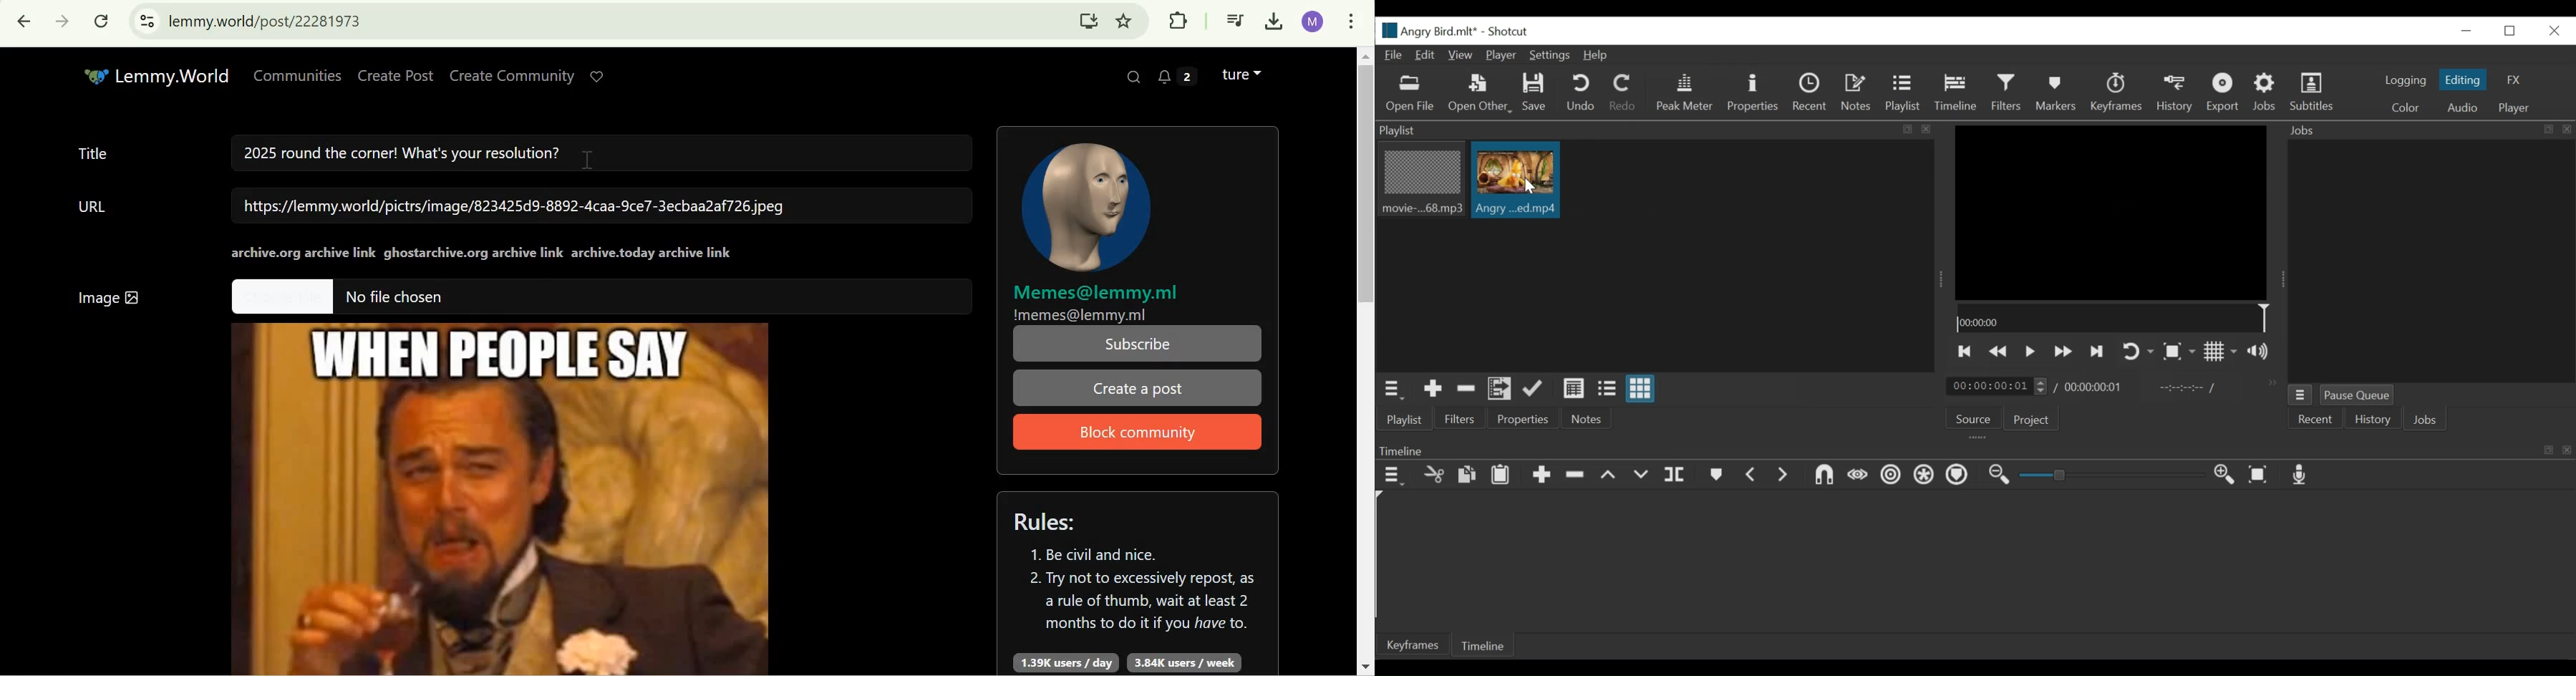 Image resolution: width=2576 pixels, height=700 pixels. I want to click on Playlist panel, so click(1657, 131).